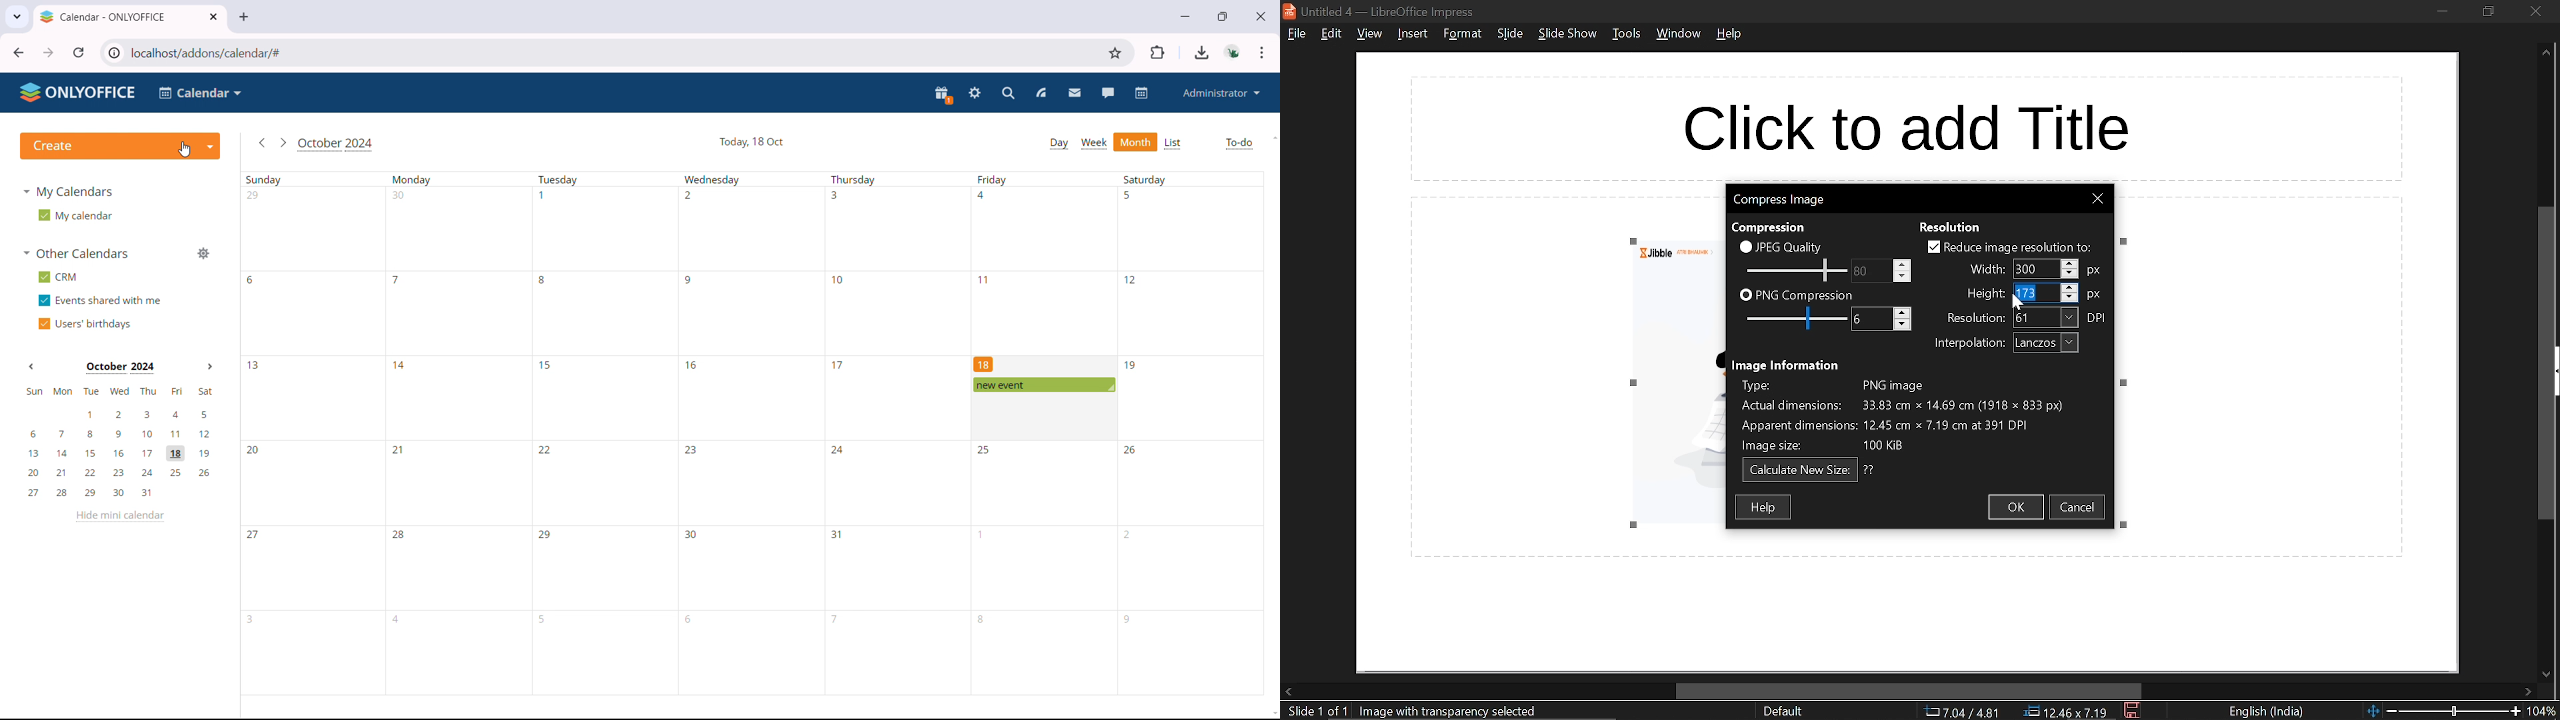 Image resolution: width=2576 pixels, height=728 pixels. I want to click on 16, so click(690, 364).